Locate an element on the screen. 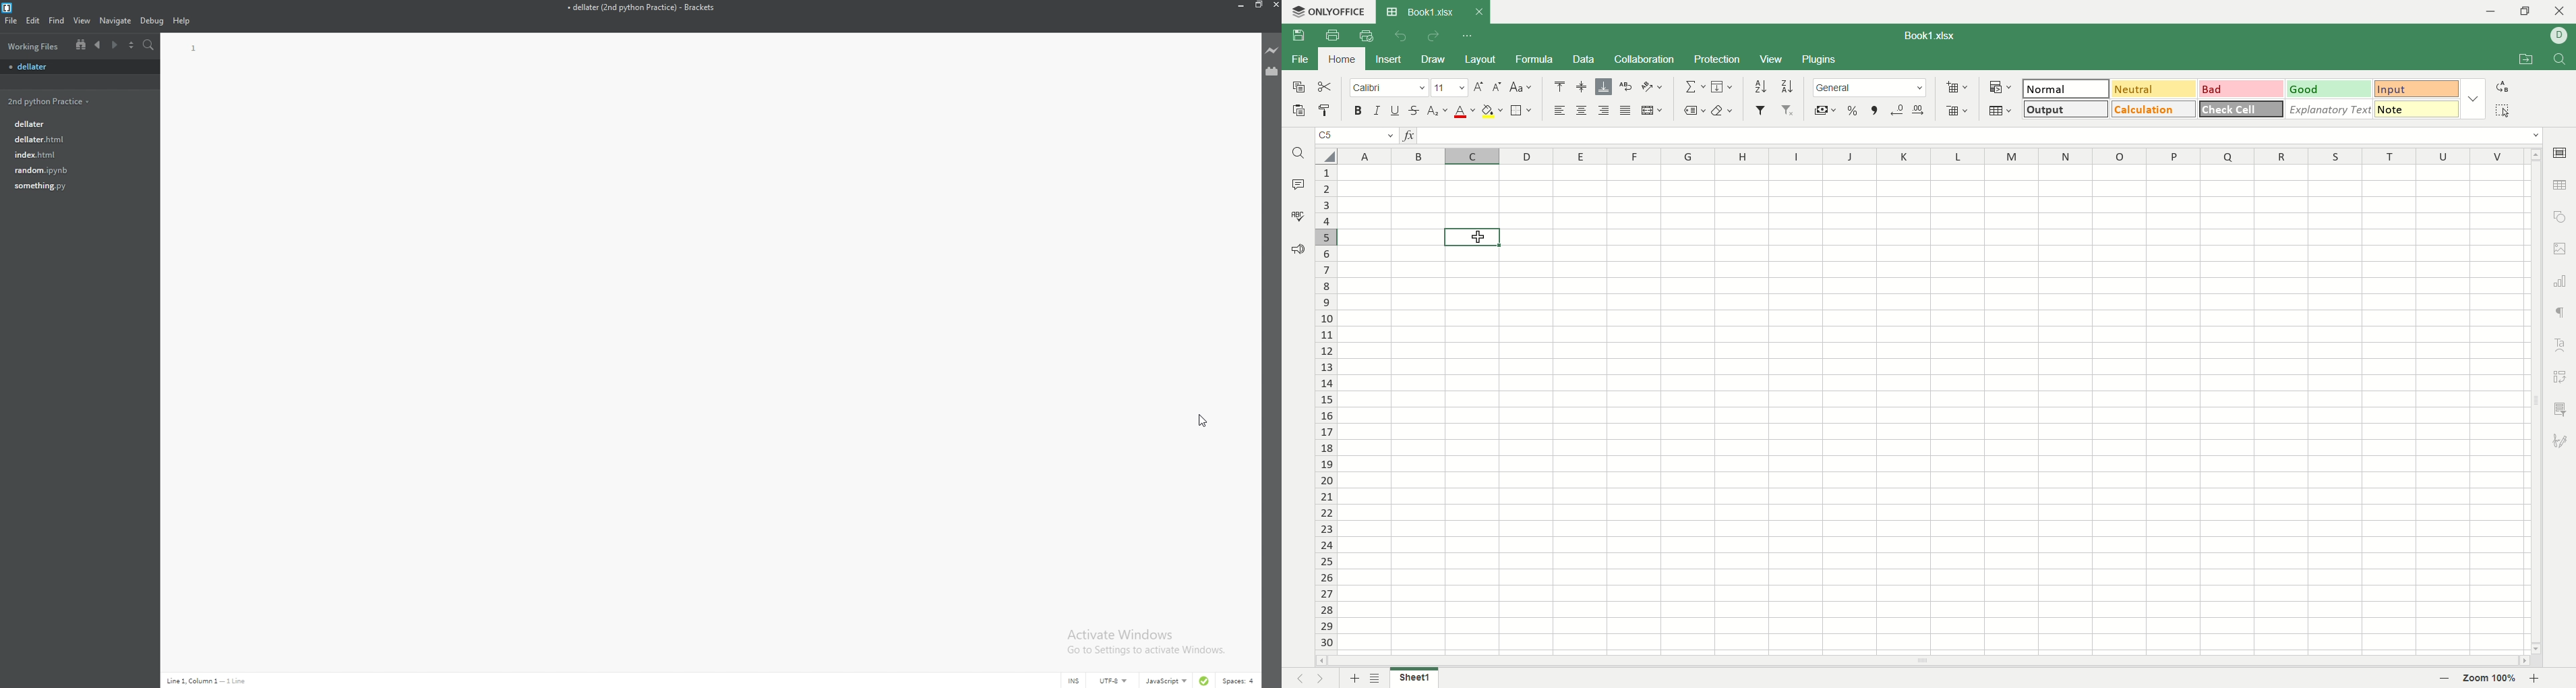 The width and height of the screenshot is (2576, 700). bad is located at coordinates (2240, 89).